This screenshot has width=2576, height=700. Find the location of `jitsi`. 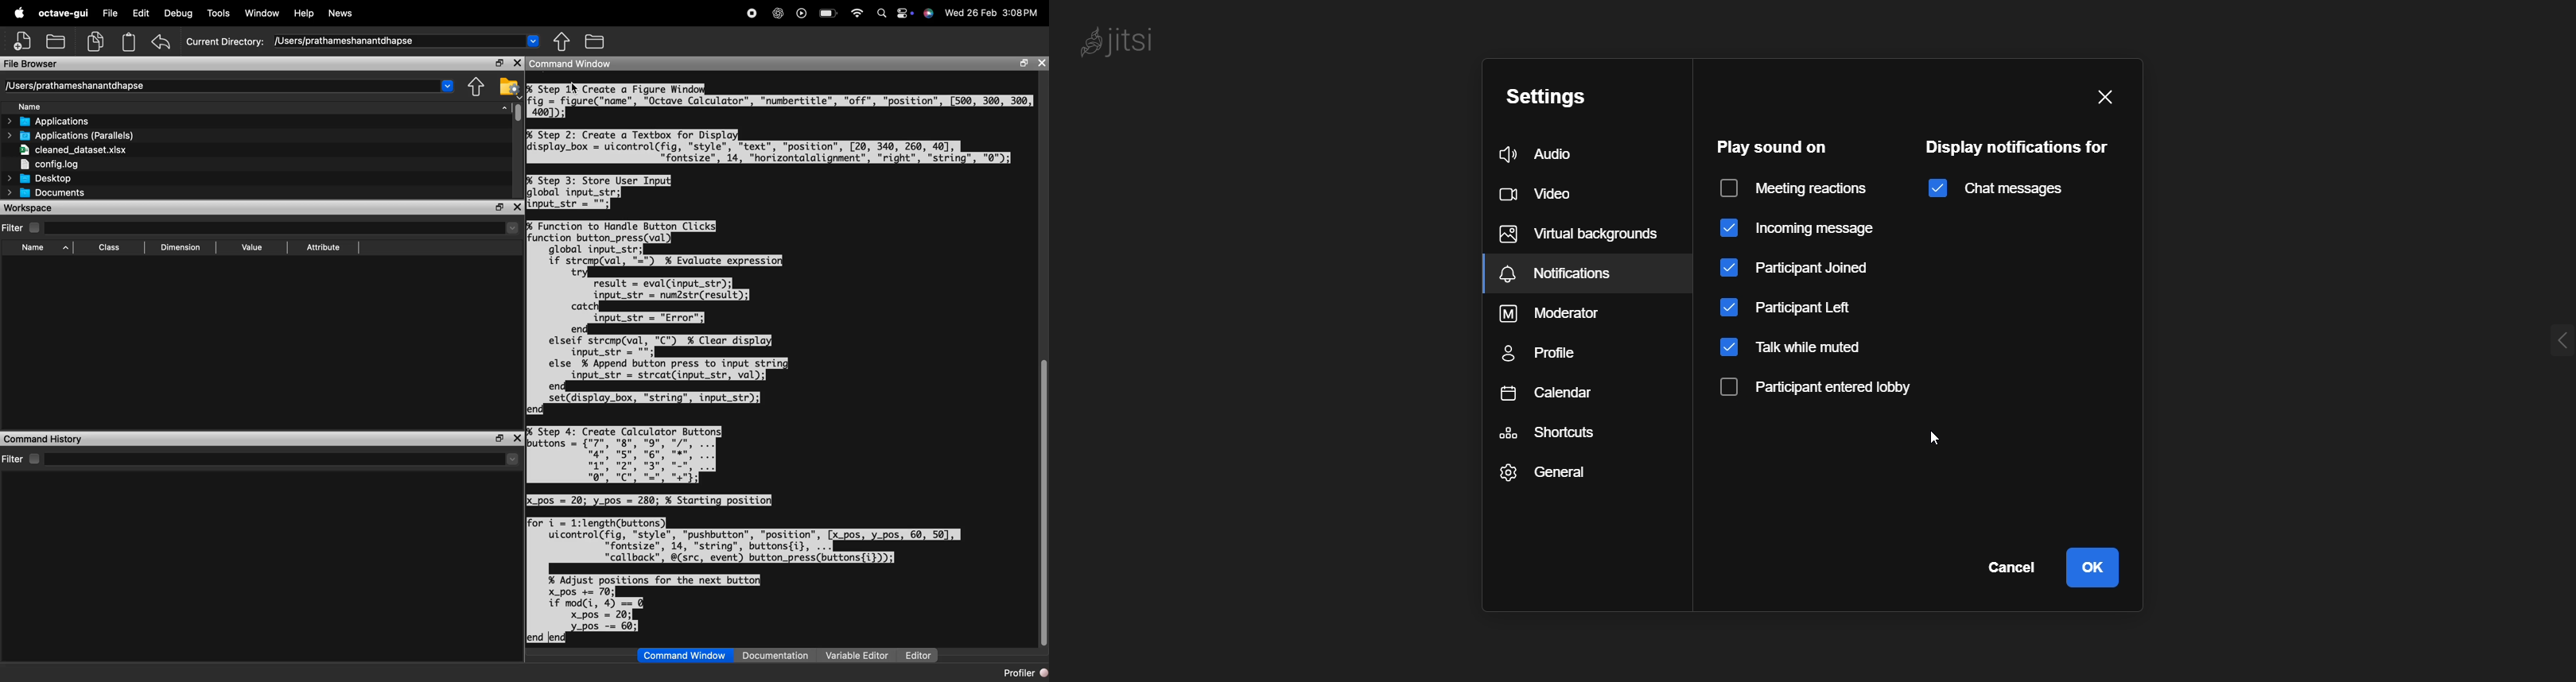

jitsi is located at coordinates (1121, 41).